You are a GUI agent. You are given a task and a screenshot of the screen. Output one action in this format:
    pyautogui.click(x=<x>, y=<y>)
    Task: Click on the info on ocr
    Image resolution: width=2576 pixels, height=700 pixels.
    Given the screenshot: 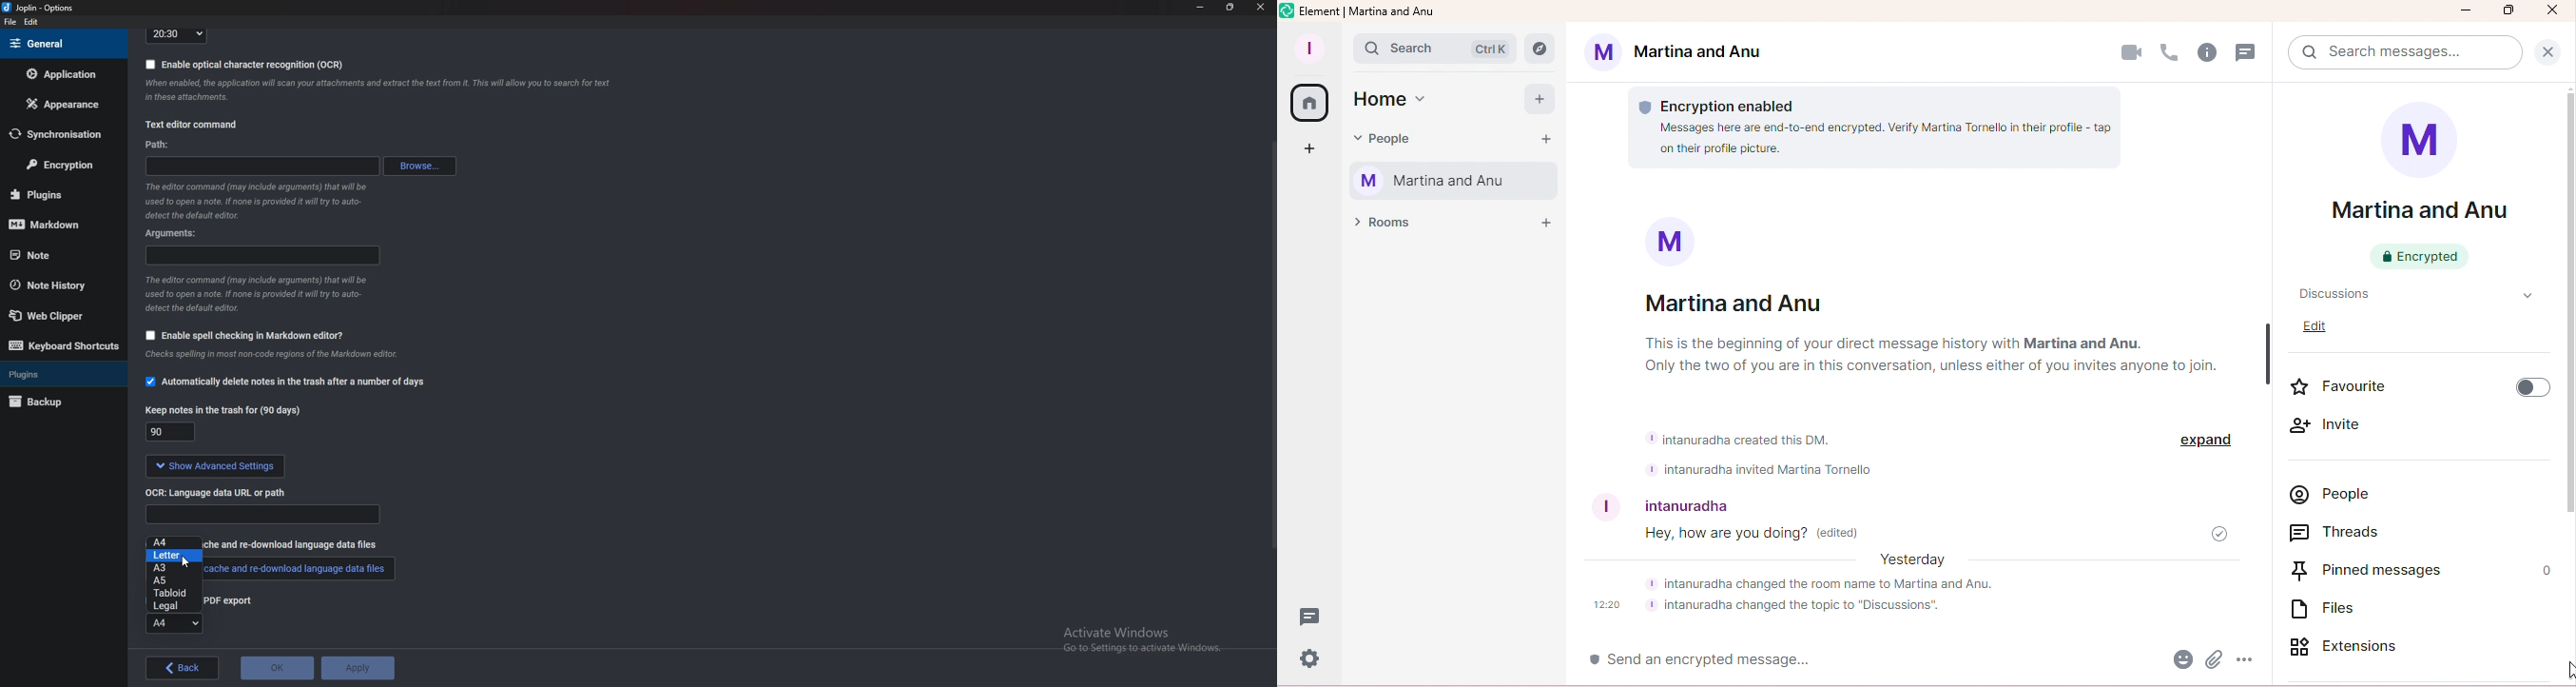 What is the action you would take?
    pyautogui.click(x=379, y=90)
    